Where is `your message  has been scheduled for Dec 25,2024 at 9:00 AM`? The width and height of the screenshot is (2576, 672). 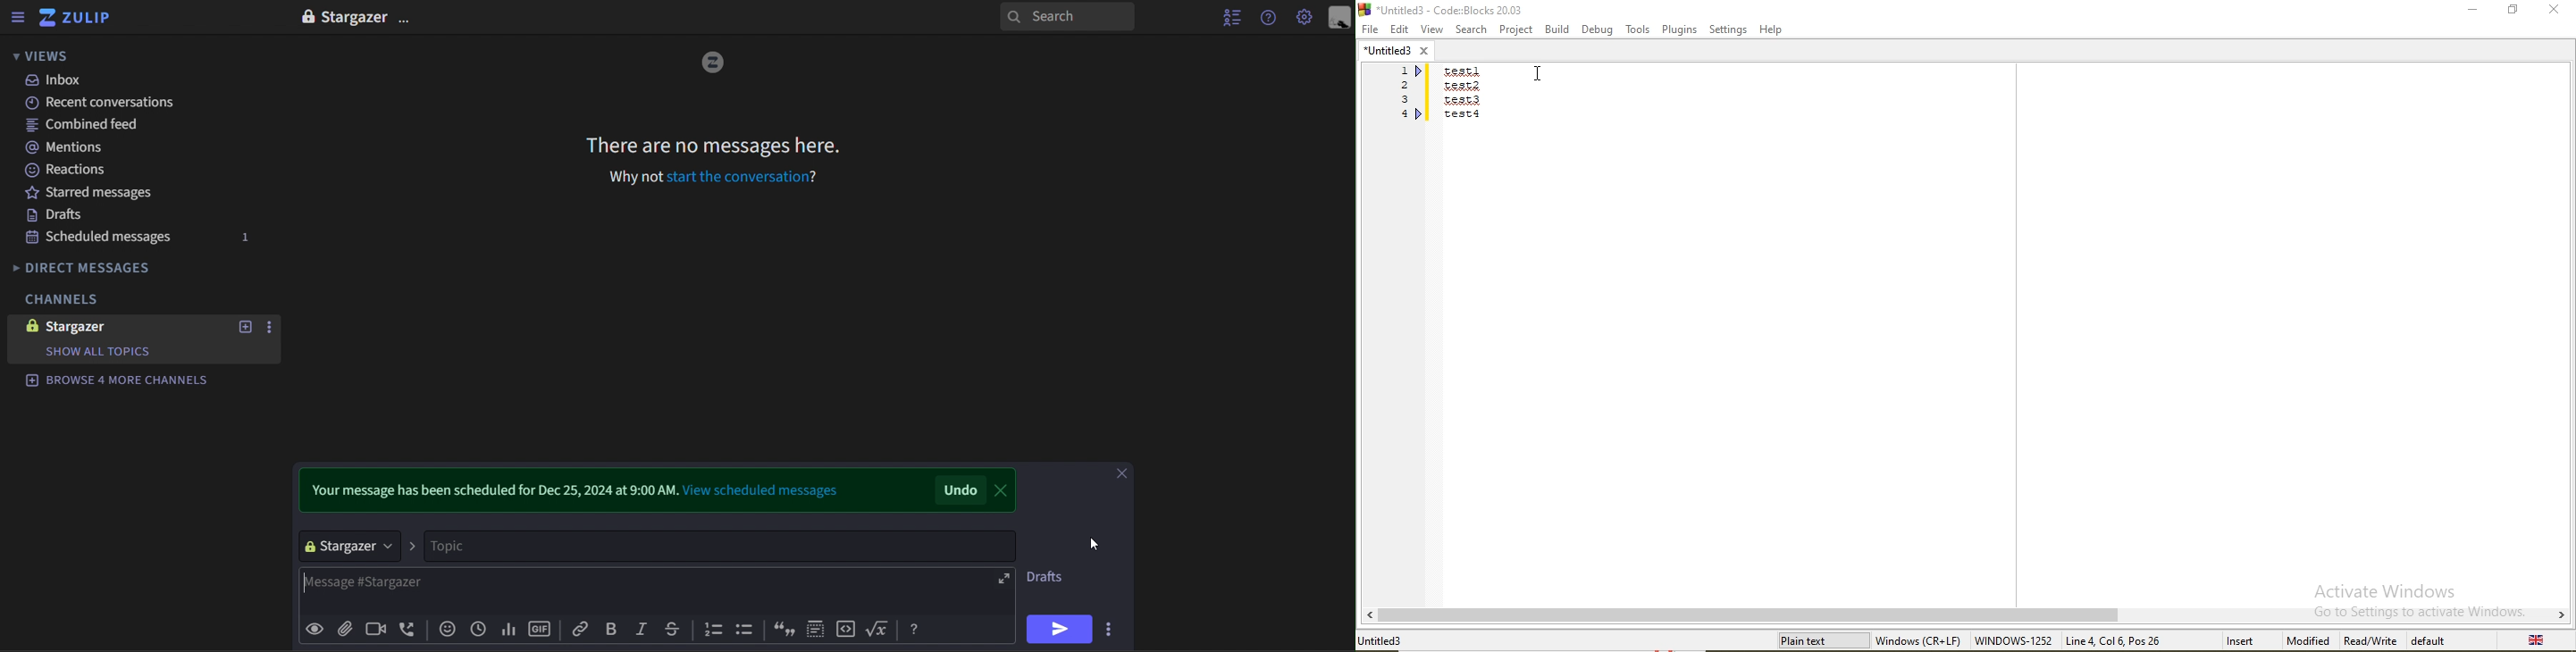 your message  has been scheduled for Dec 25,2024 at 9:00 AM is located at coordinates (491, 487).